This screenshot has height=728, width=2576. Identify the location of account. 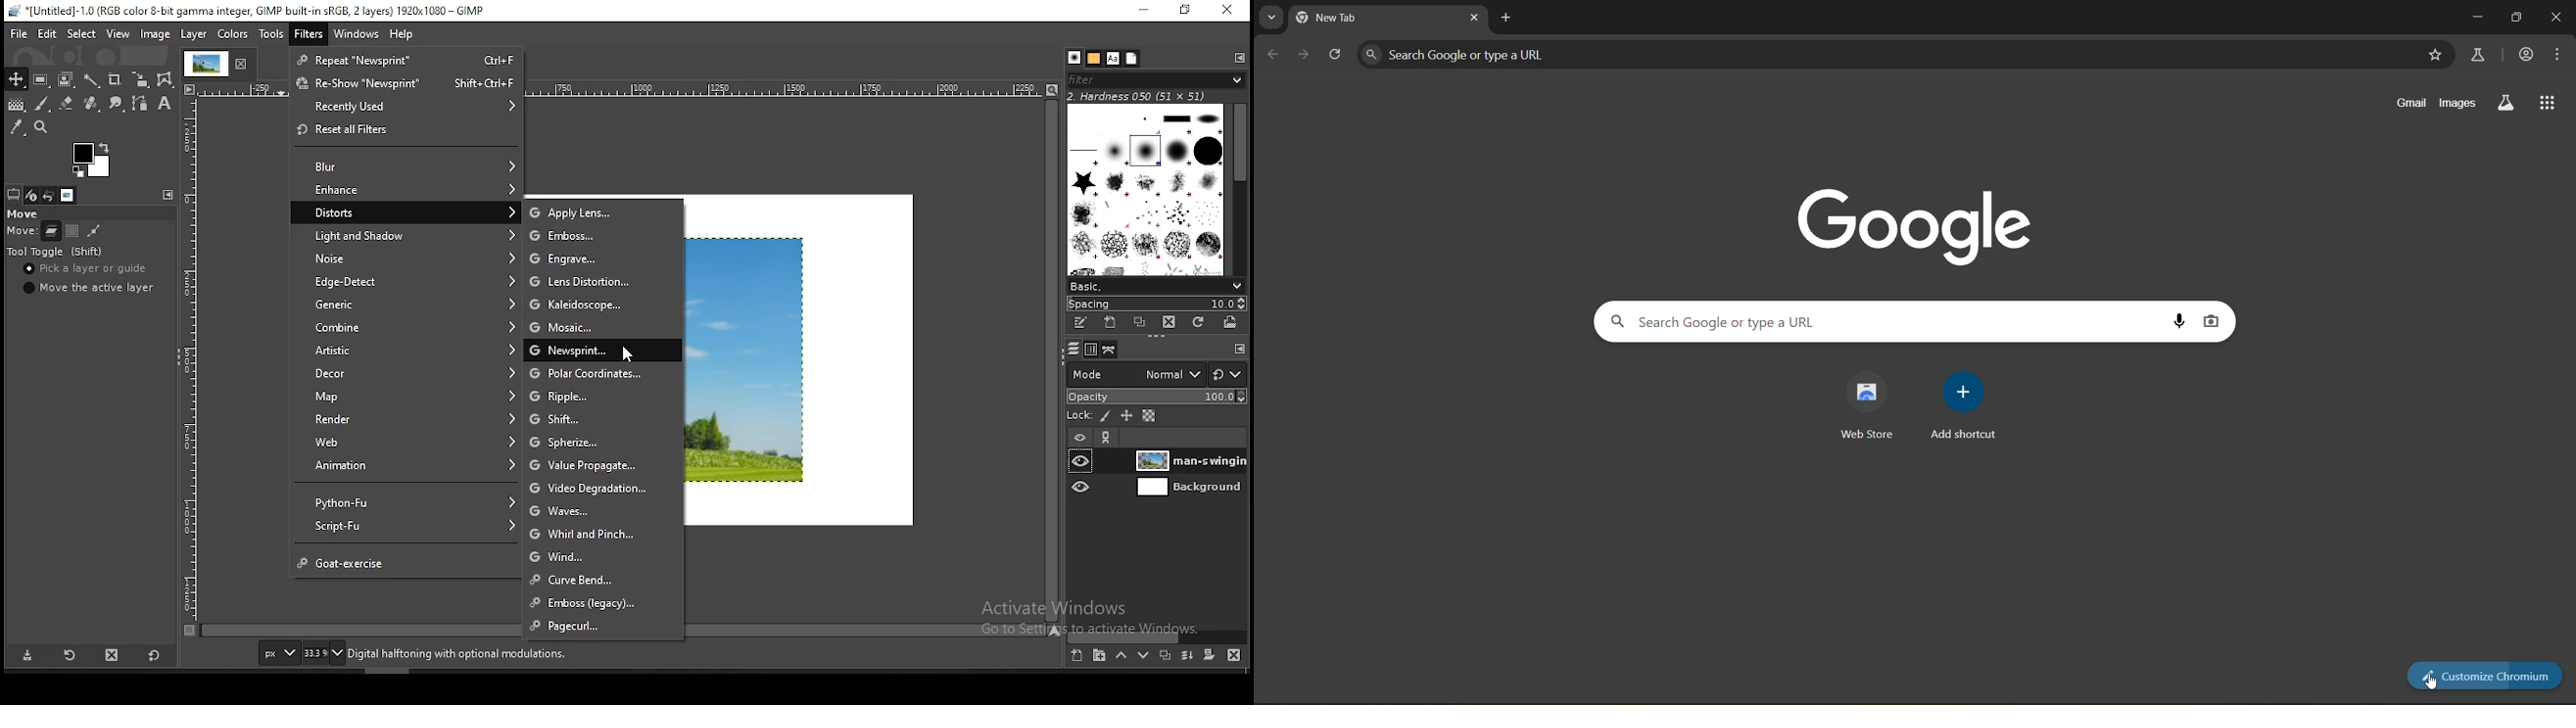
(2526, 55).